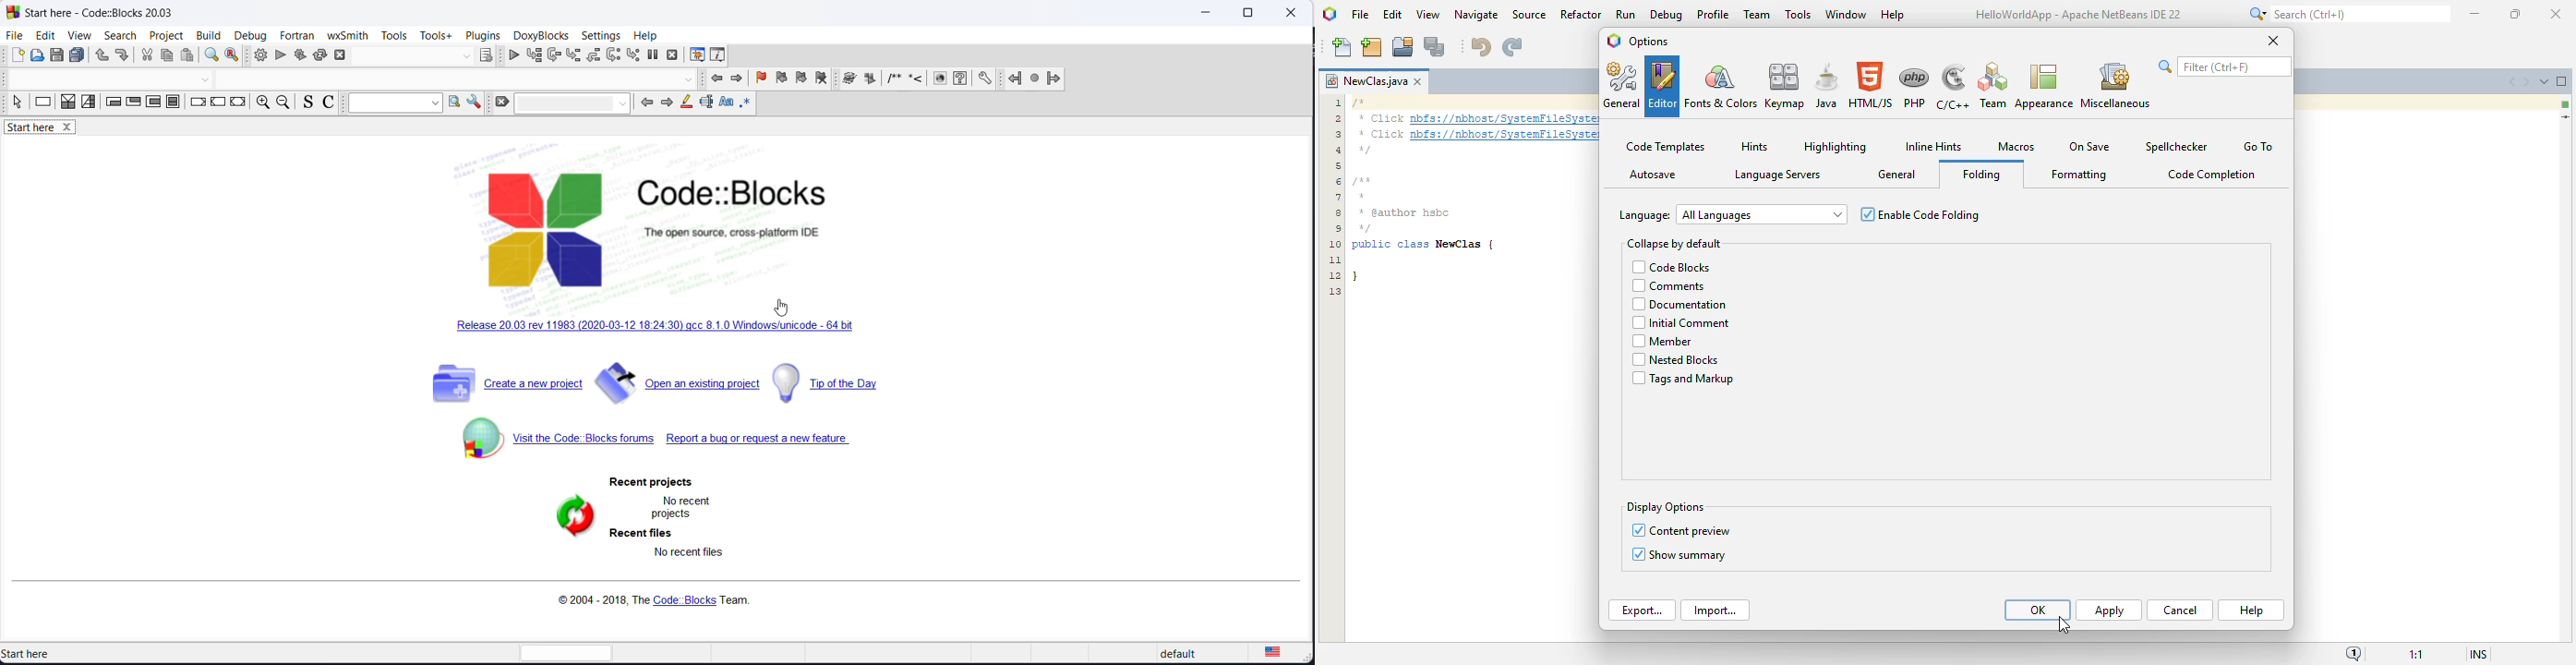 This screenshot has width=2576, height=672. I want to click on return instruction, so click(238, 104).